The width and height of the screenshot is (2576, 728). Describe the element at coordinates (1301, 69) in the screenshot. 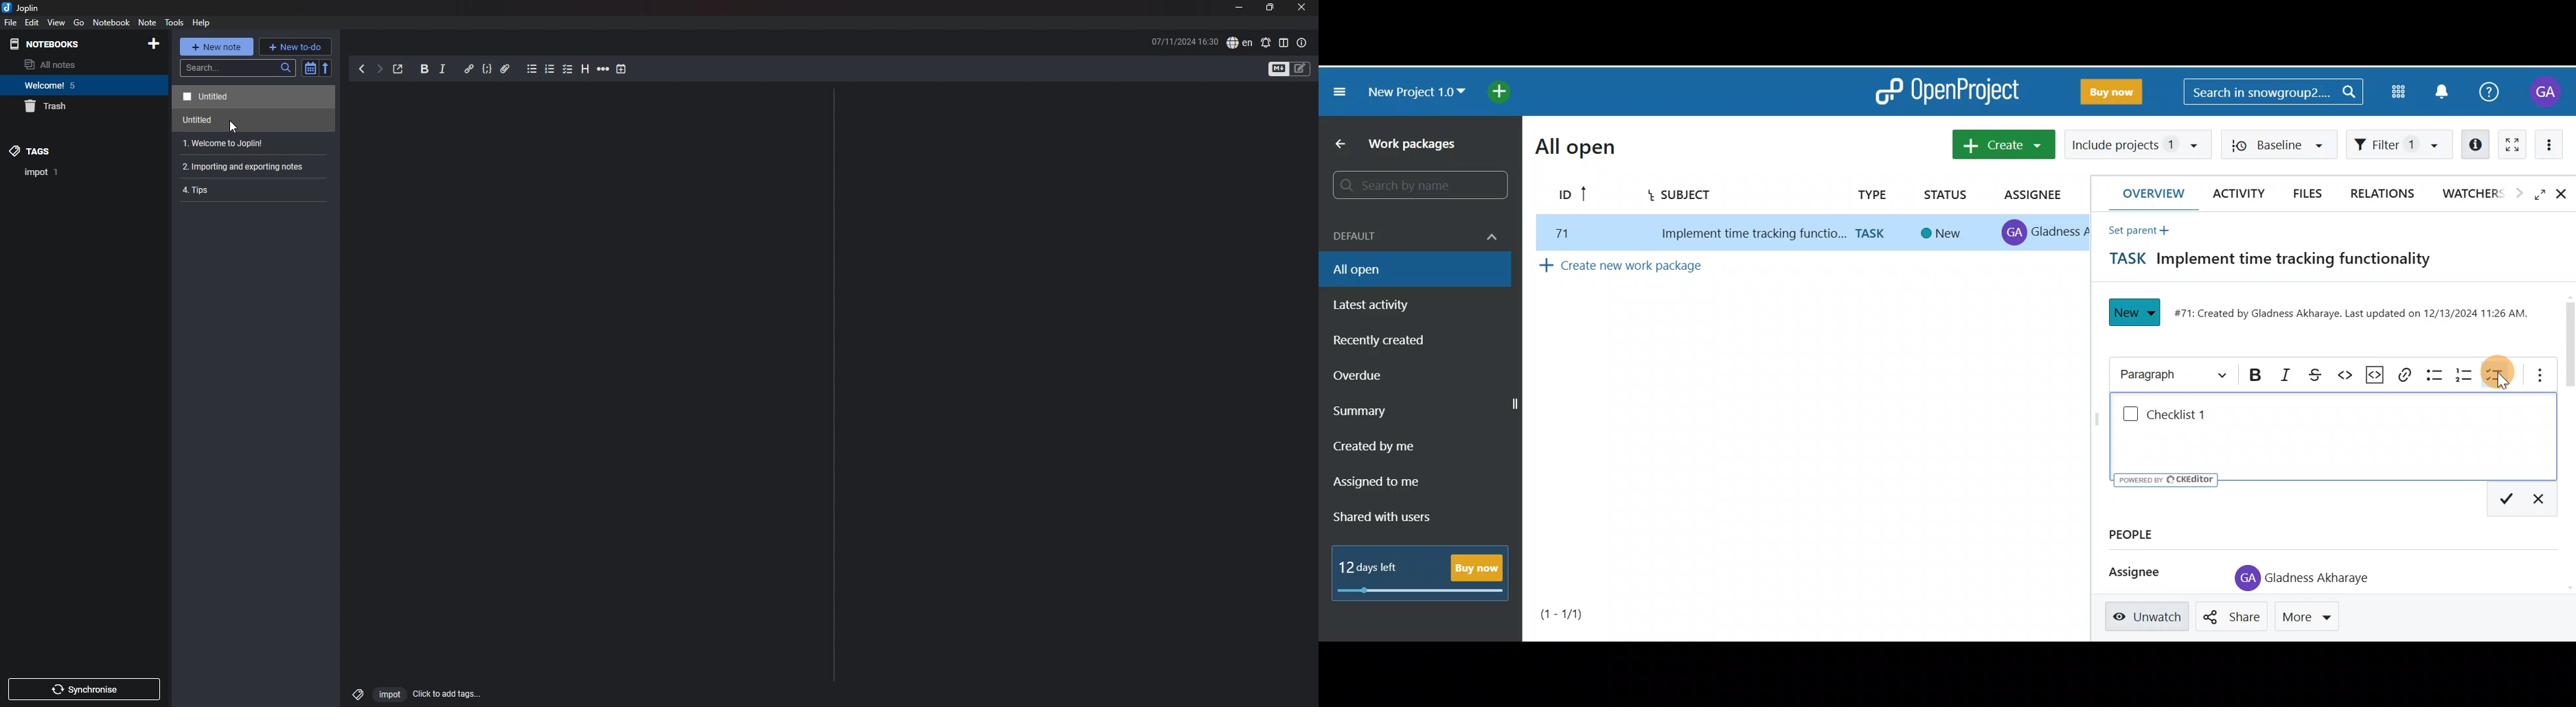

I see `toggle editors` at that location.